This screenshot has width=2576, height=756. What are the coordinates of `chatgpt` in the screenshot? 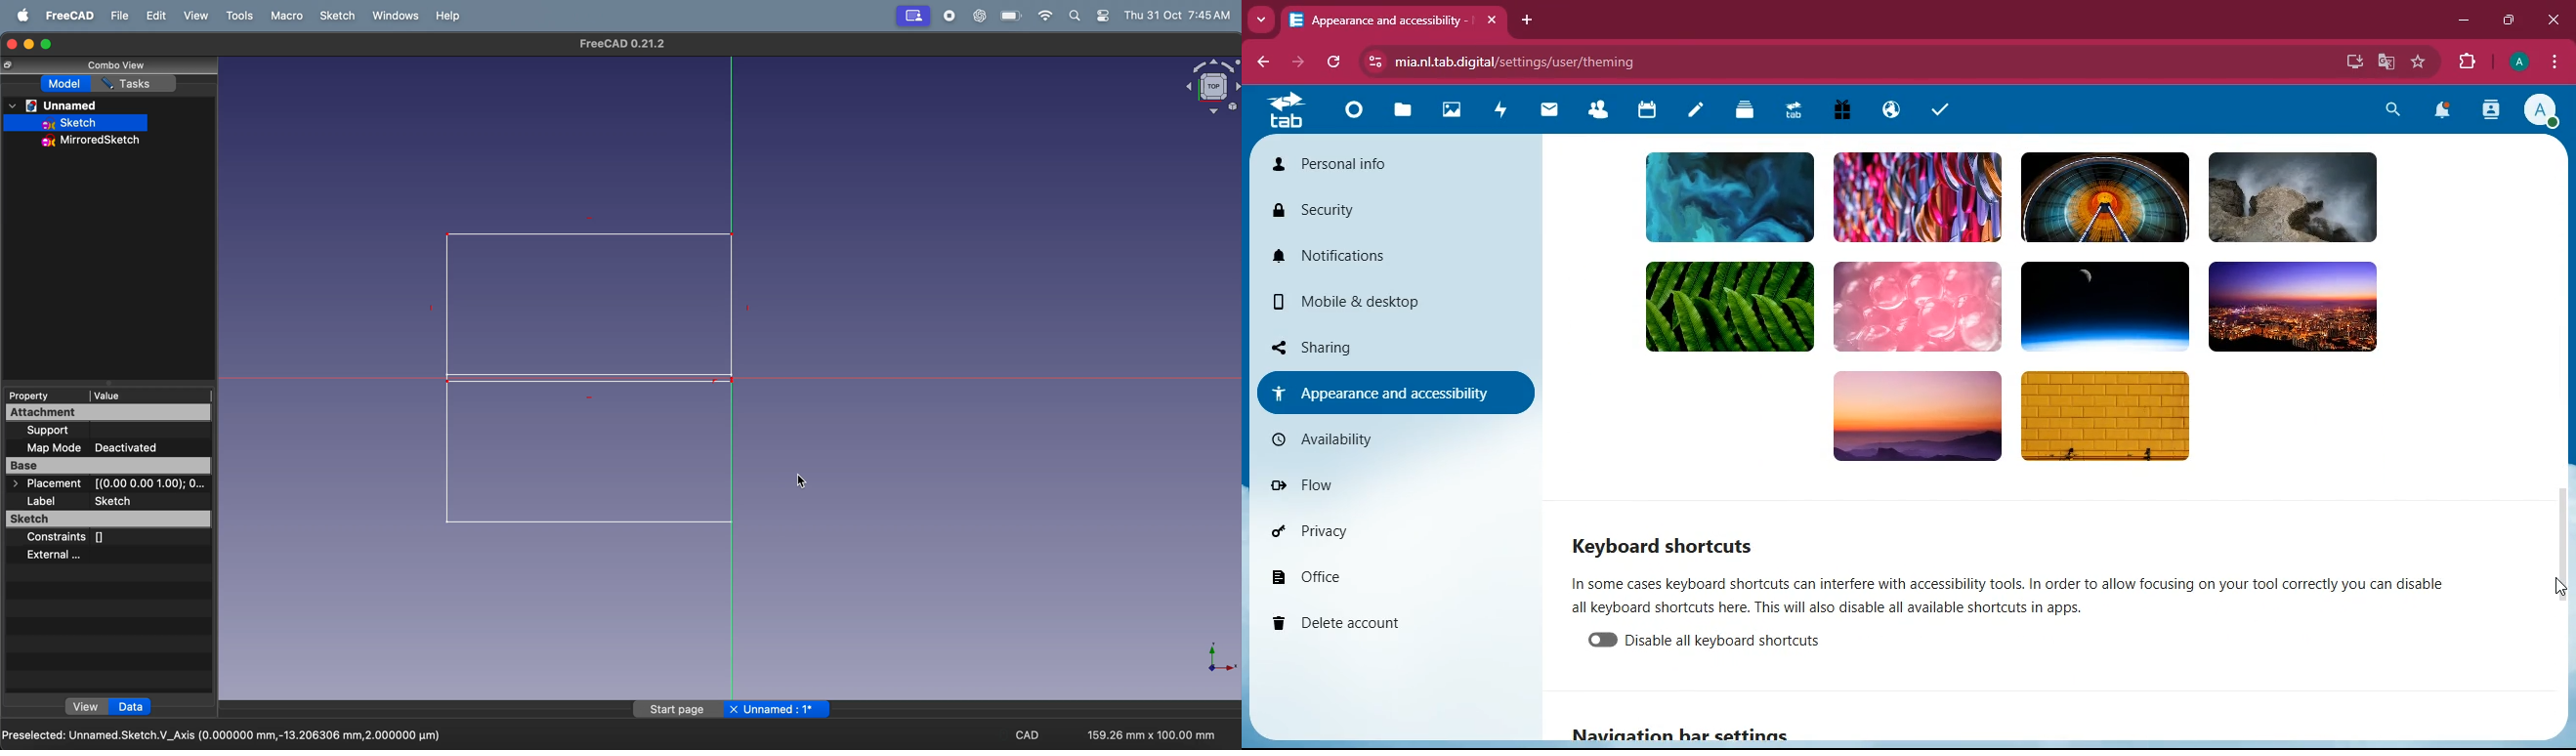 It's located at (980, 17).